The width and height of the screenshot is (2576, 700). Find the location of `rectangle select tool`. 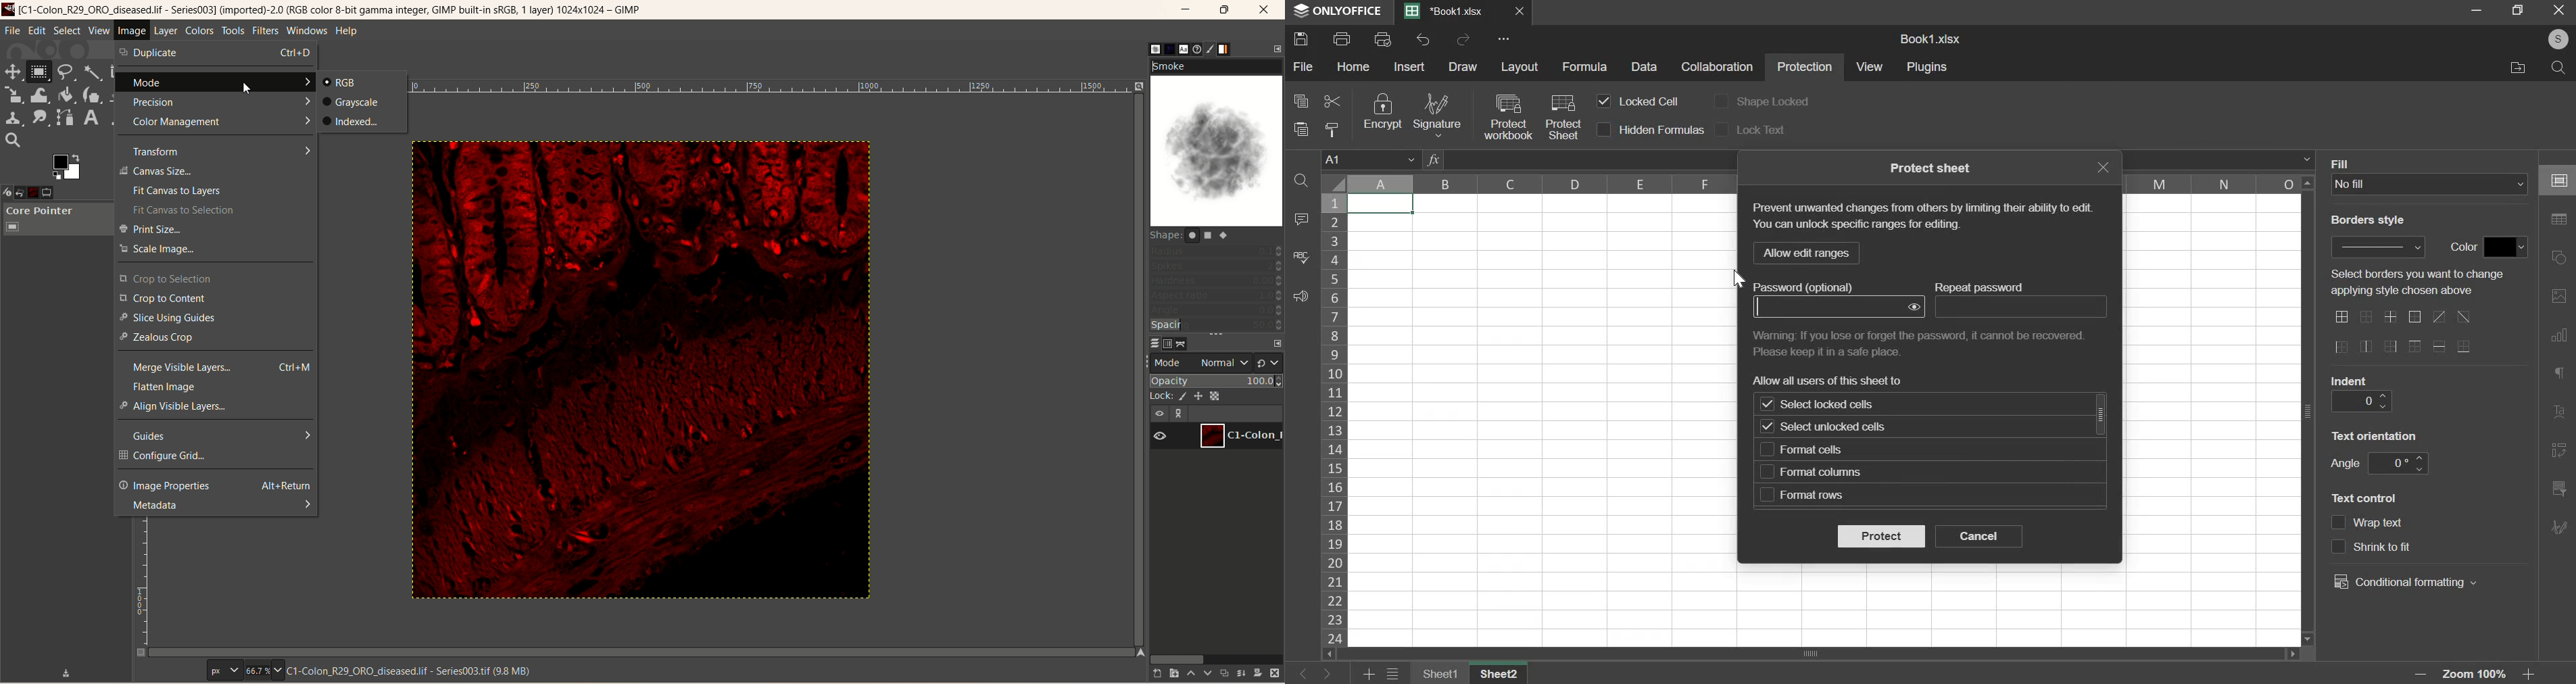

rectangle select tool is located at coordinates (42, 71).